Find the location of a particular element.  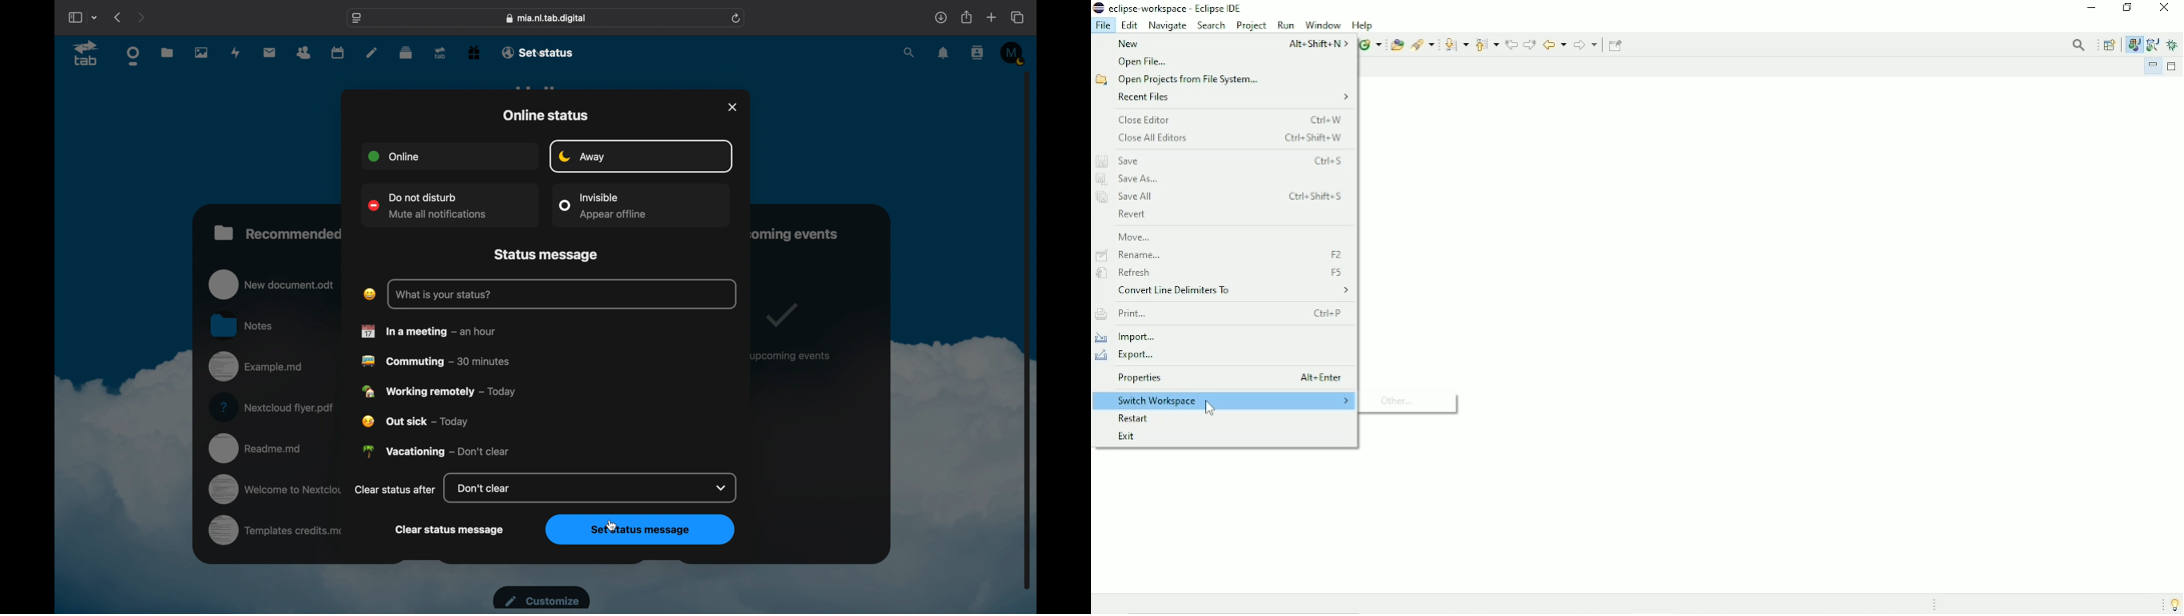

free trial is located at coordinates (474, 52).